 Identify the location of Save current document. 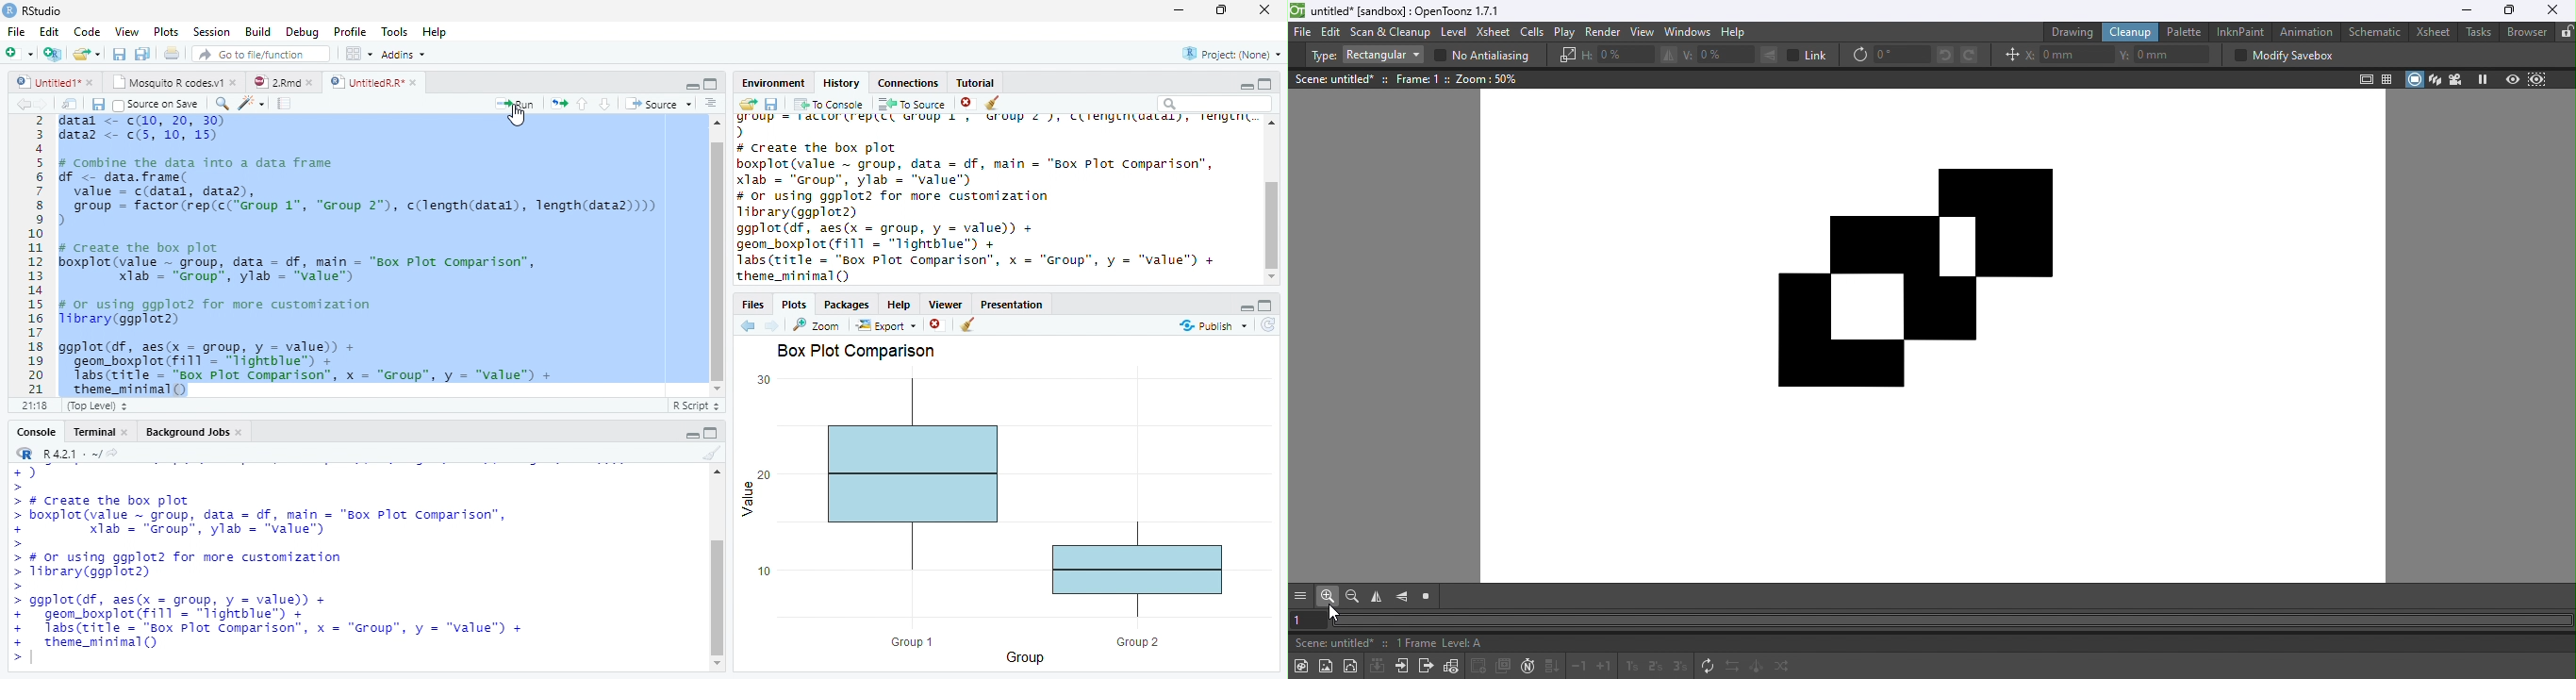
(119, 53).